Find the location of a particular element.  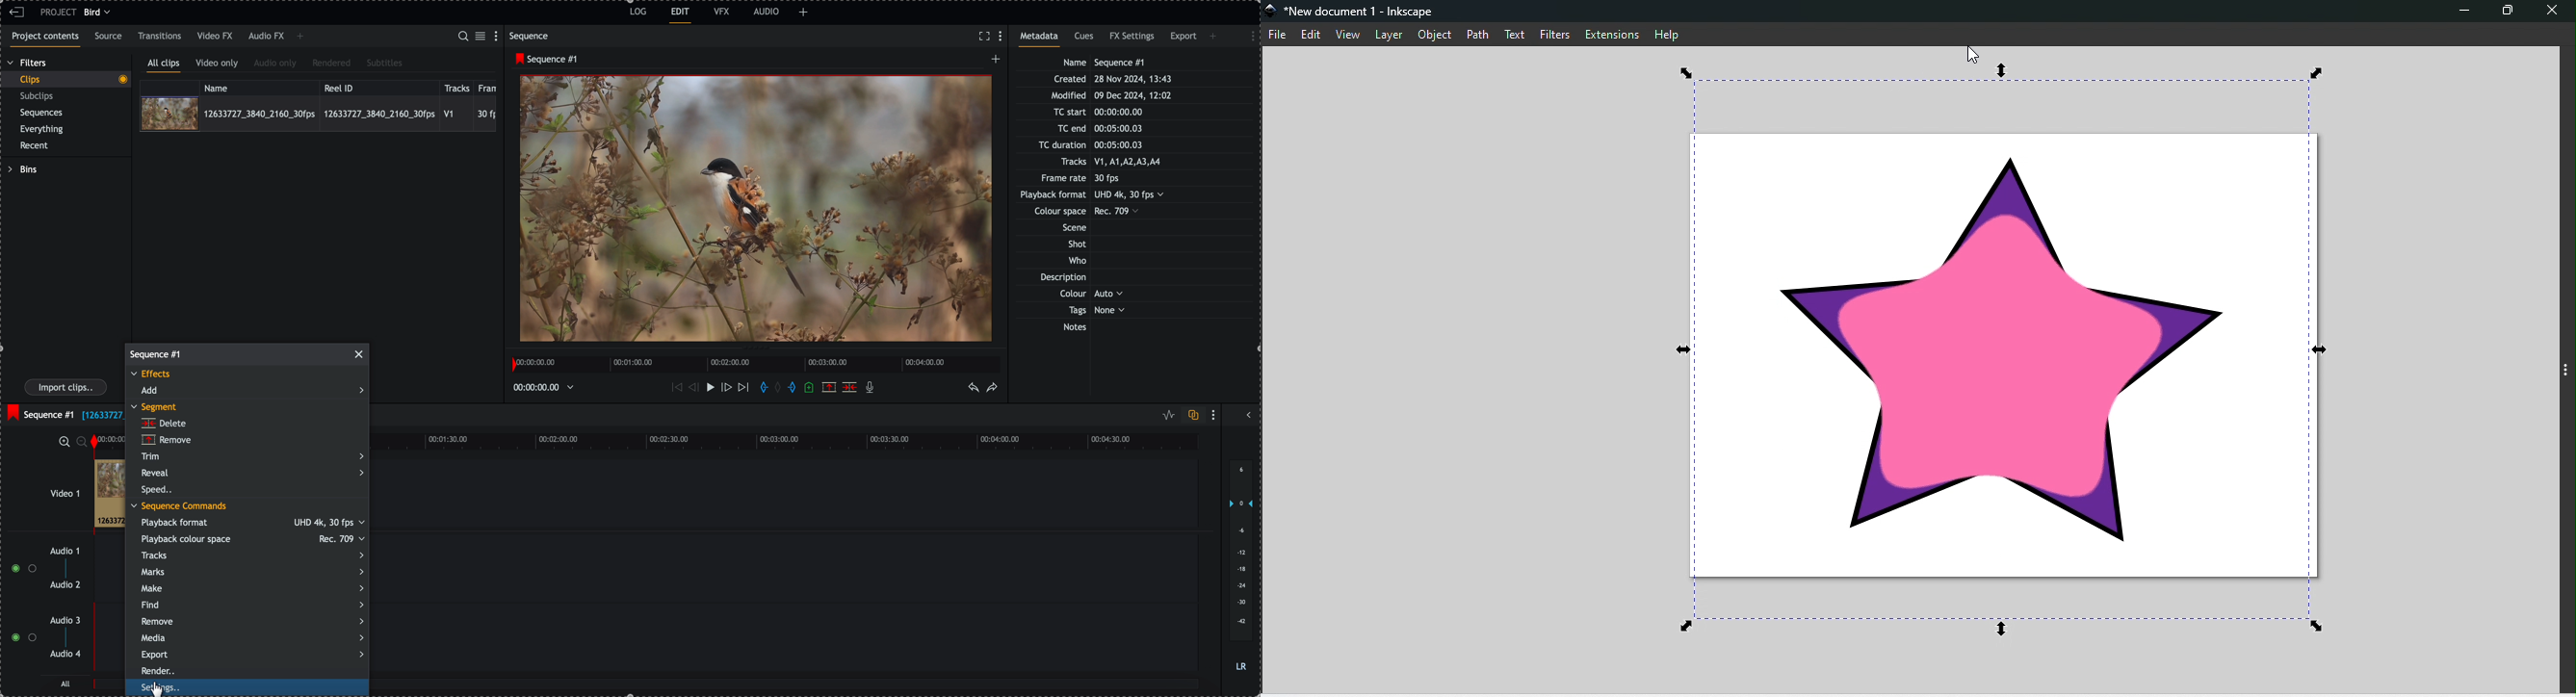

Chewing gum effect applied is located at coordinates (1990, 355).